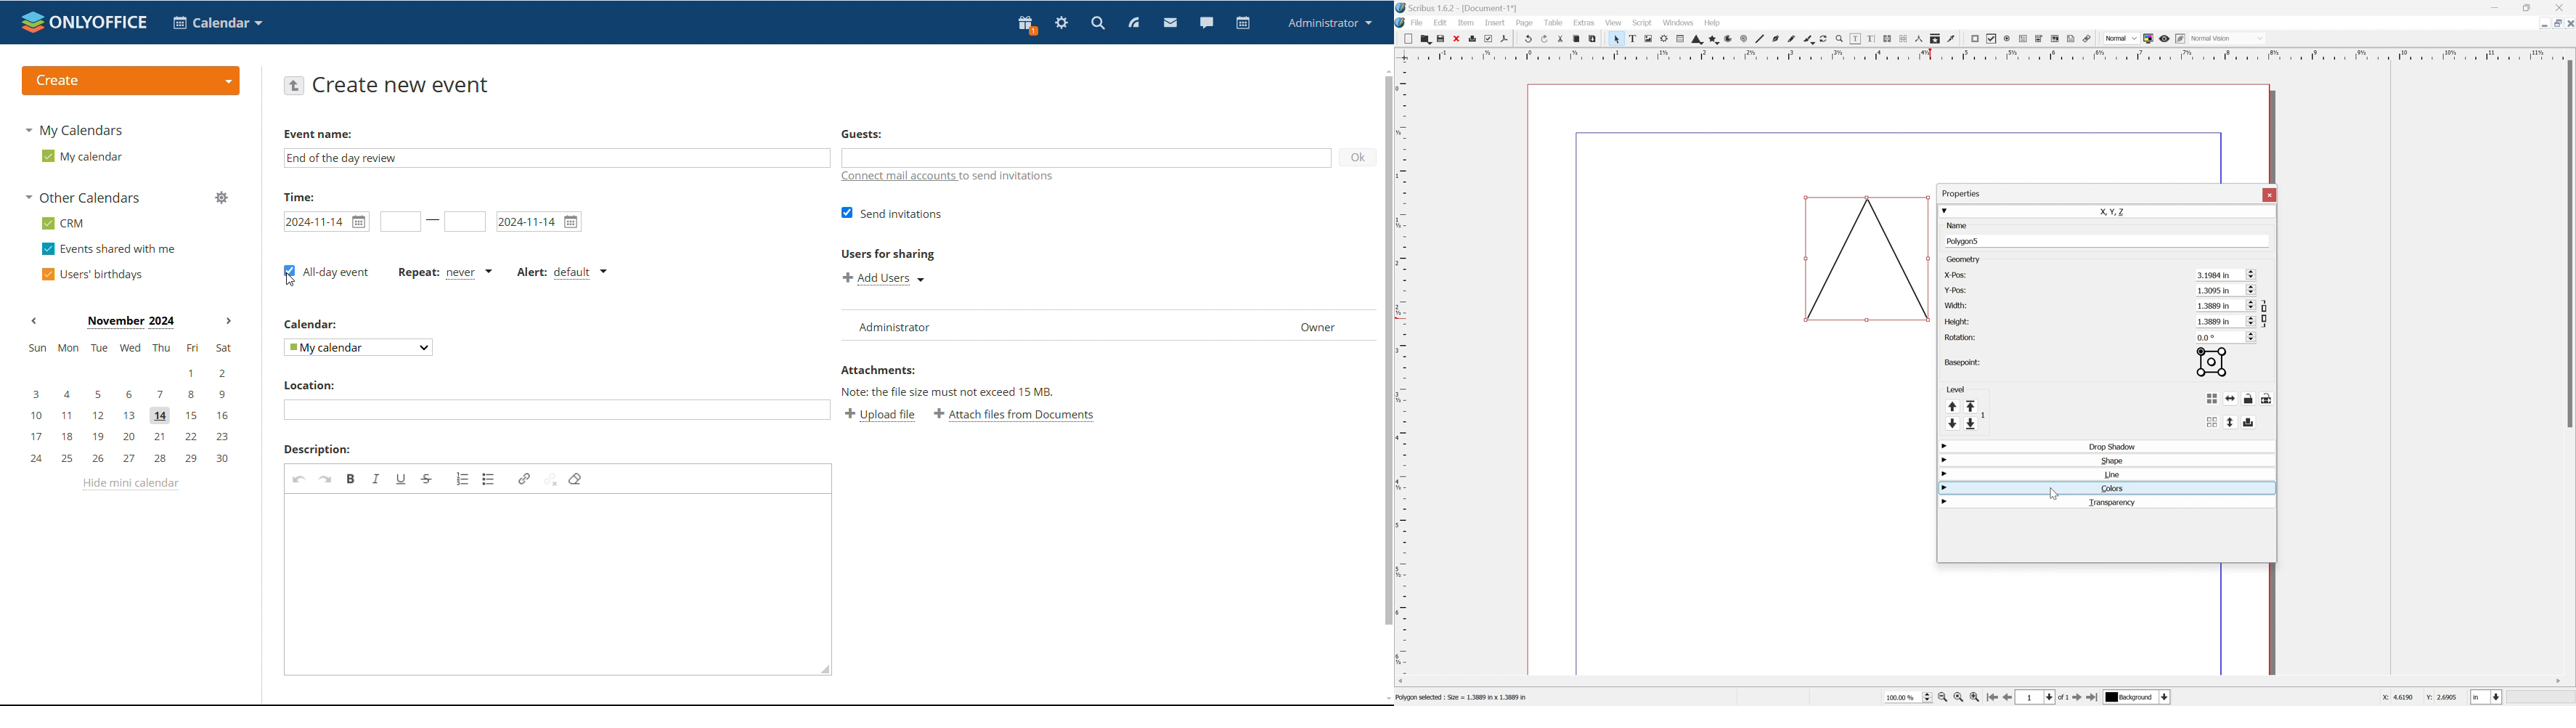  I want to click on calendar, so click(312, 324).